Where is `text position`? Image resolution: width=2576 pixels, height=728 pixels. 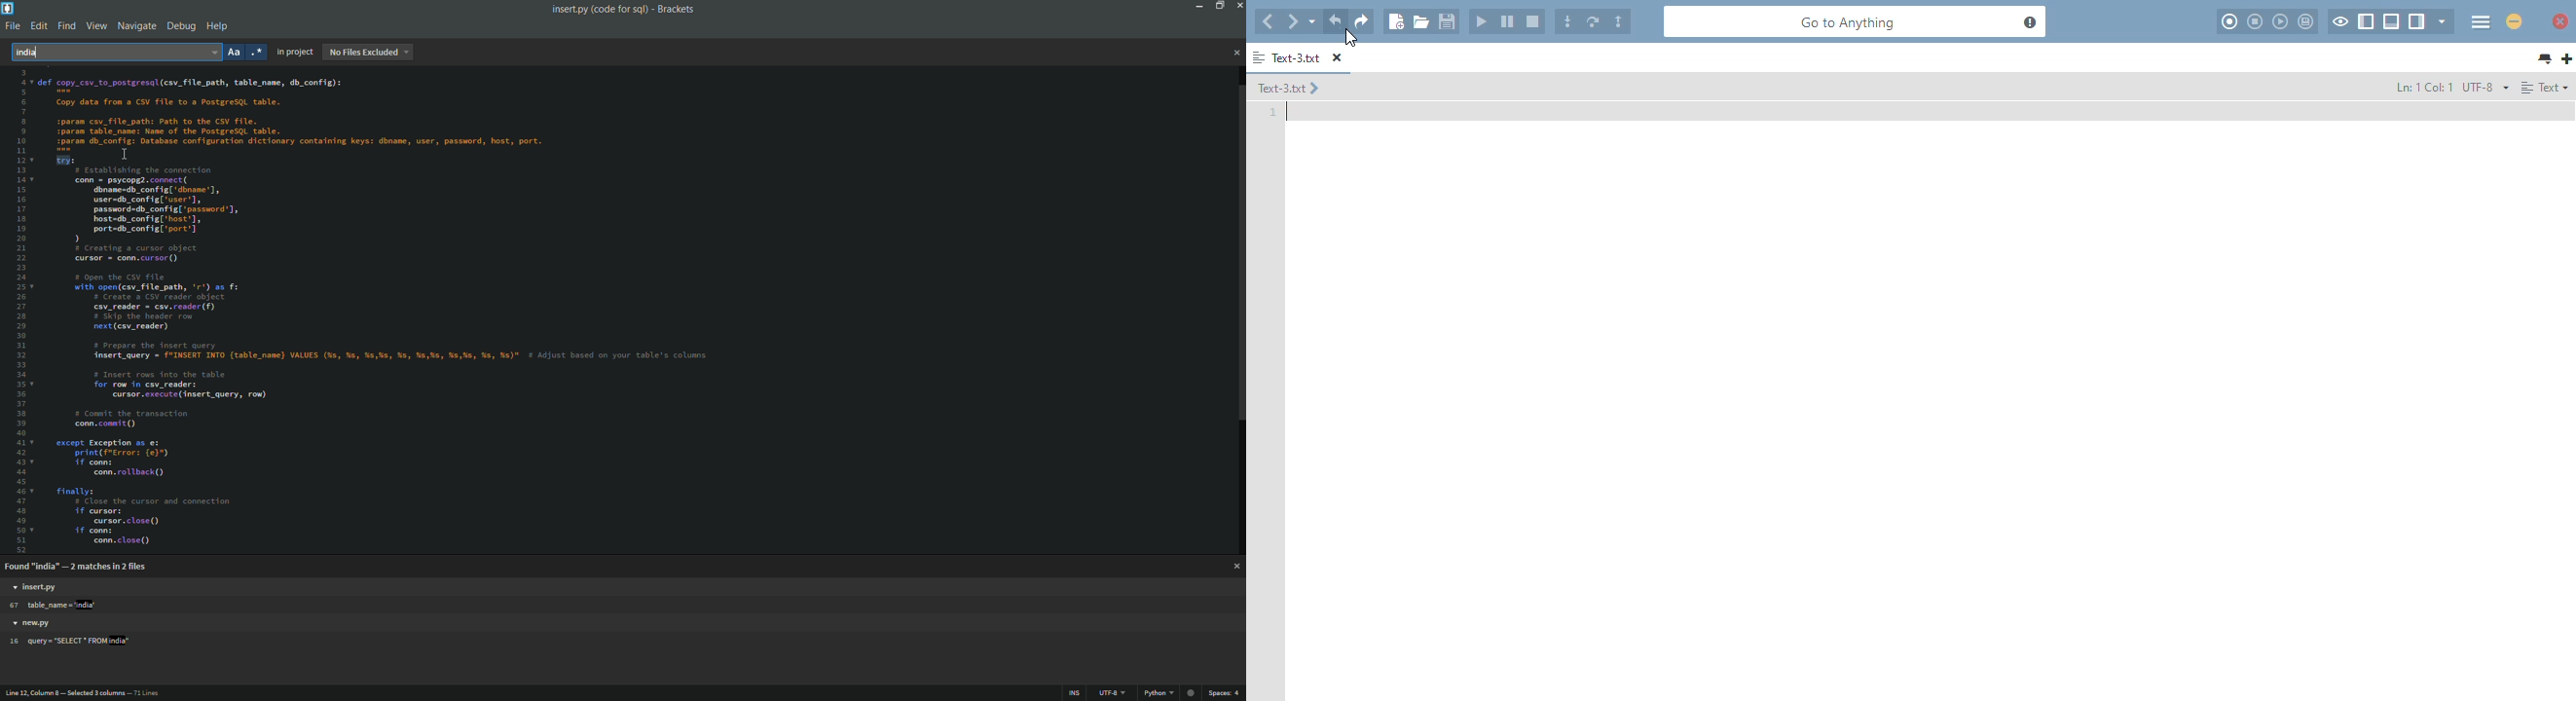
text position is located at coordinates (68, 642).